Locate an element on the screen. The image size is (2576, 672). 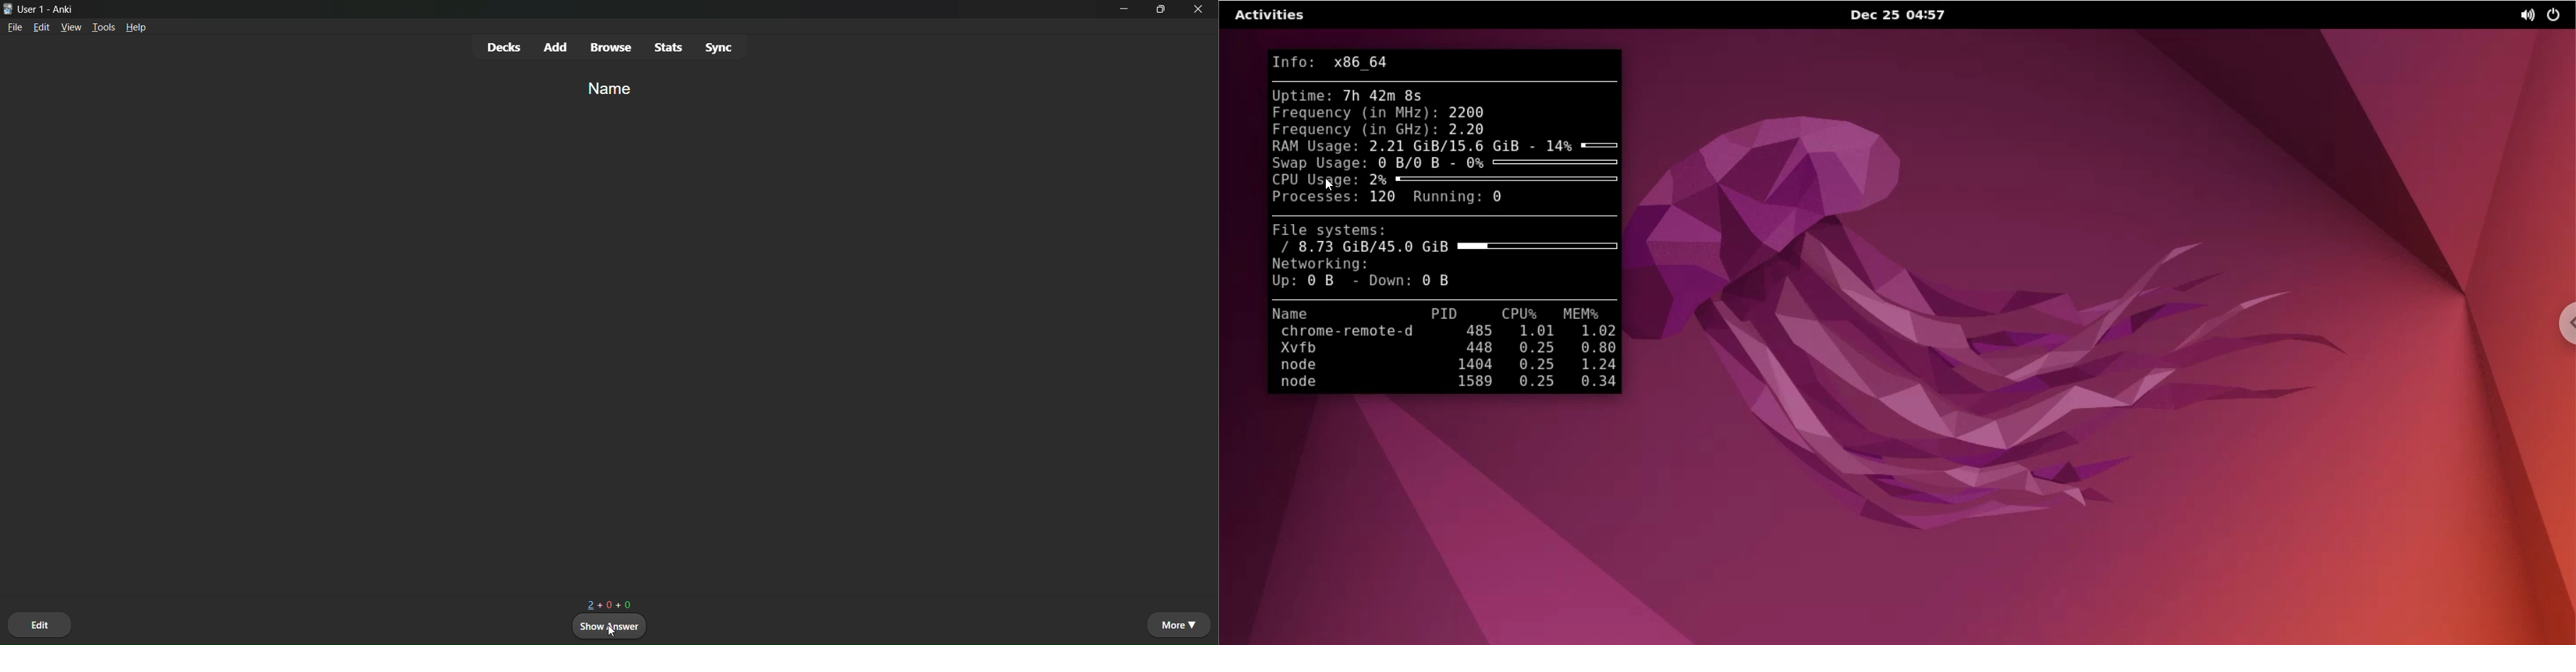
more is located at coordinates (1178, 624).